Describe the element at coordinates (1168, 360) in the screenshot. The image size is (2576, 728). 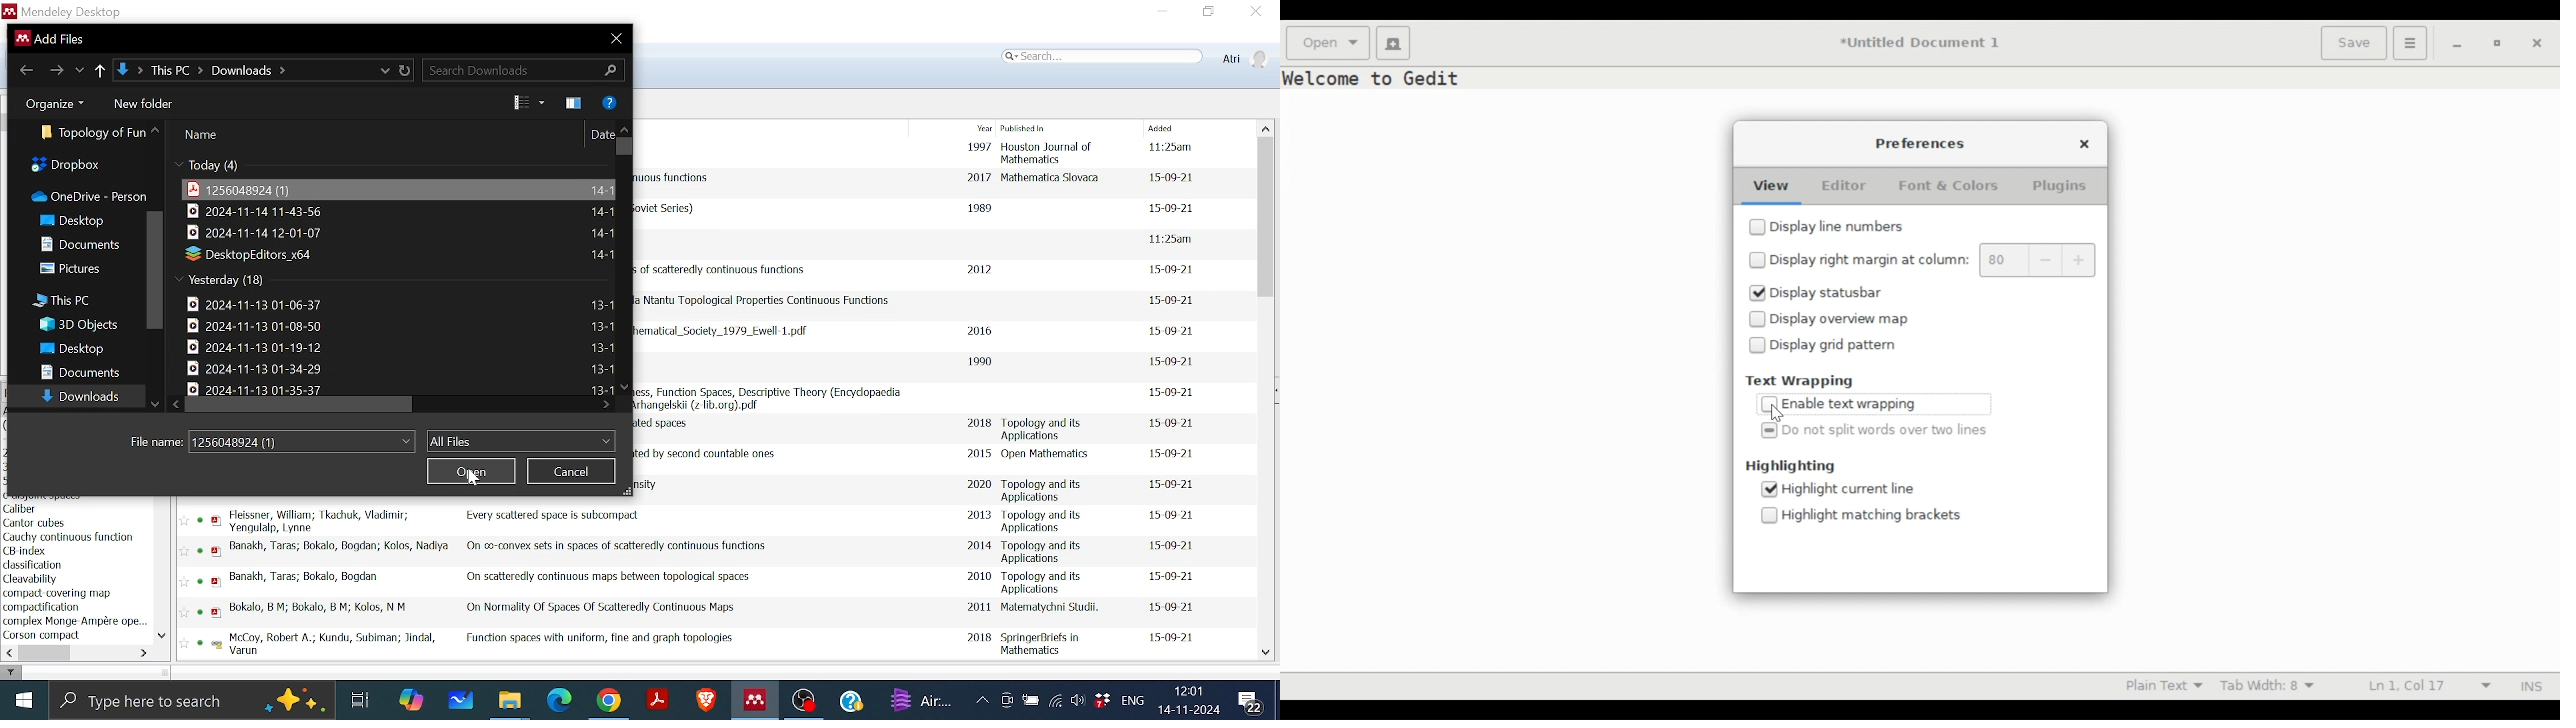
I see `date` at that location.